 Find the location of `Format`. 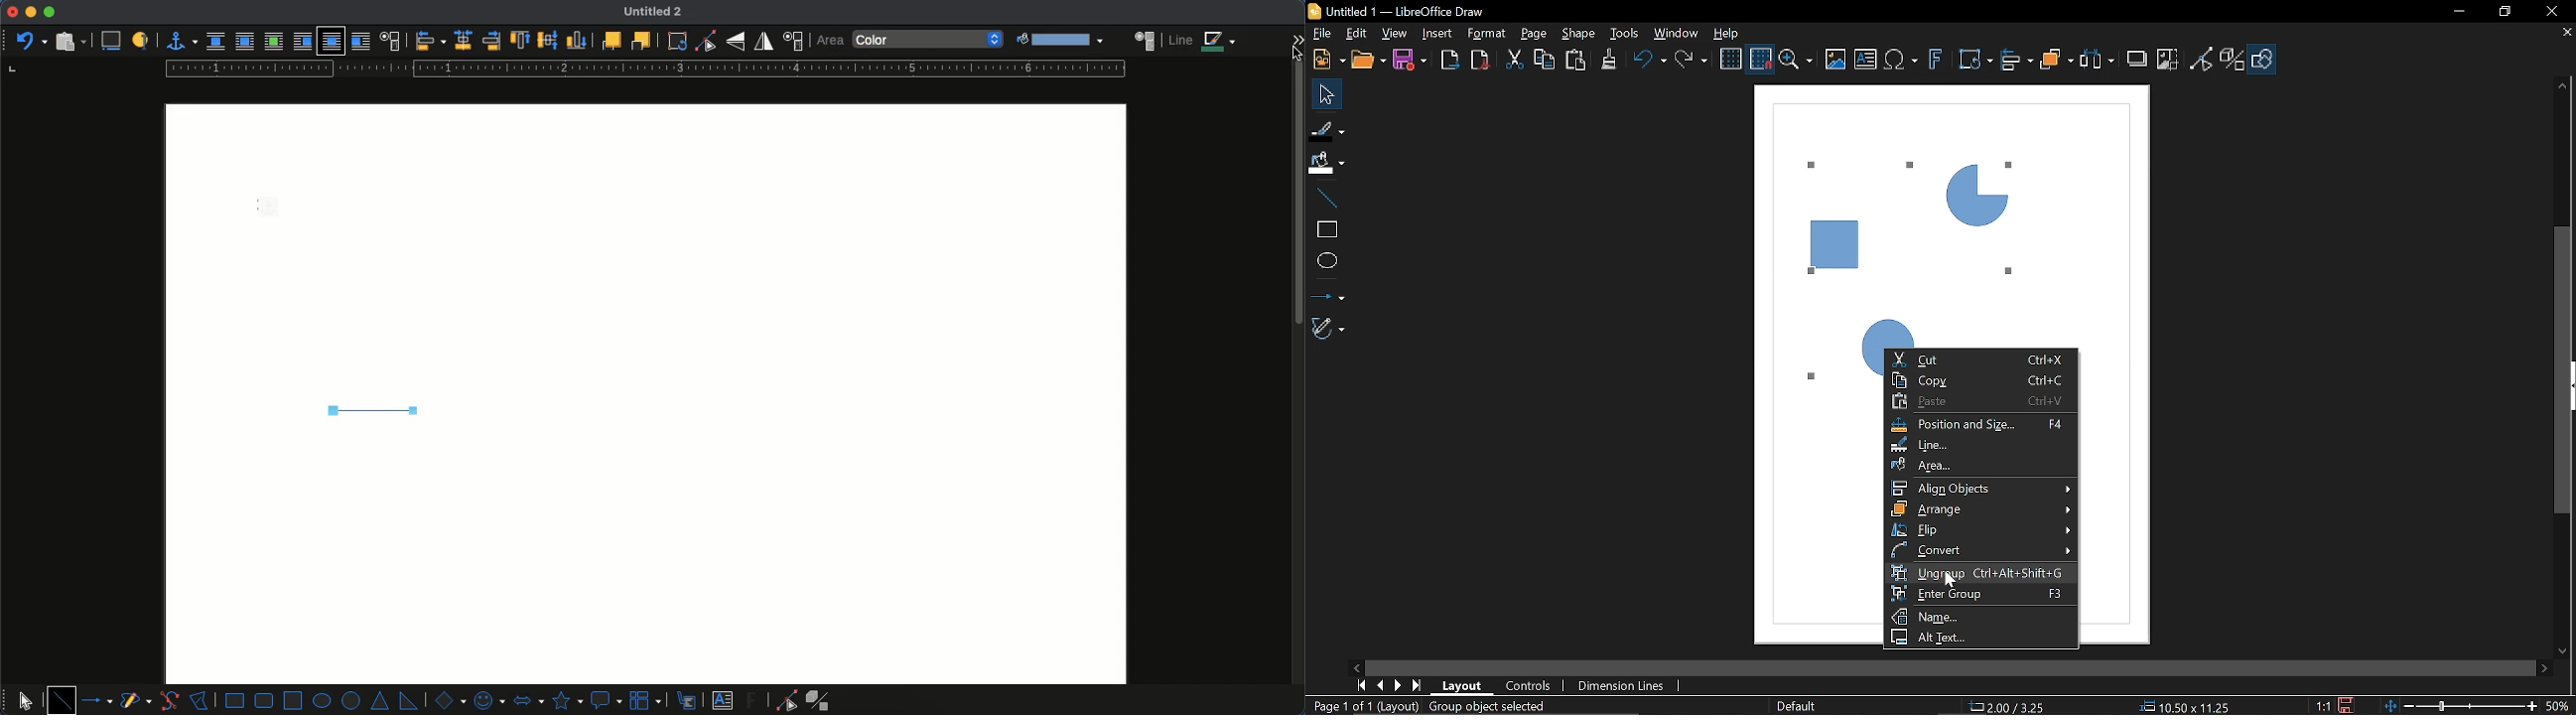

Format is located at coordinates (1486, 34).